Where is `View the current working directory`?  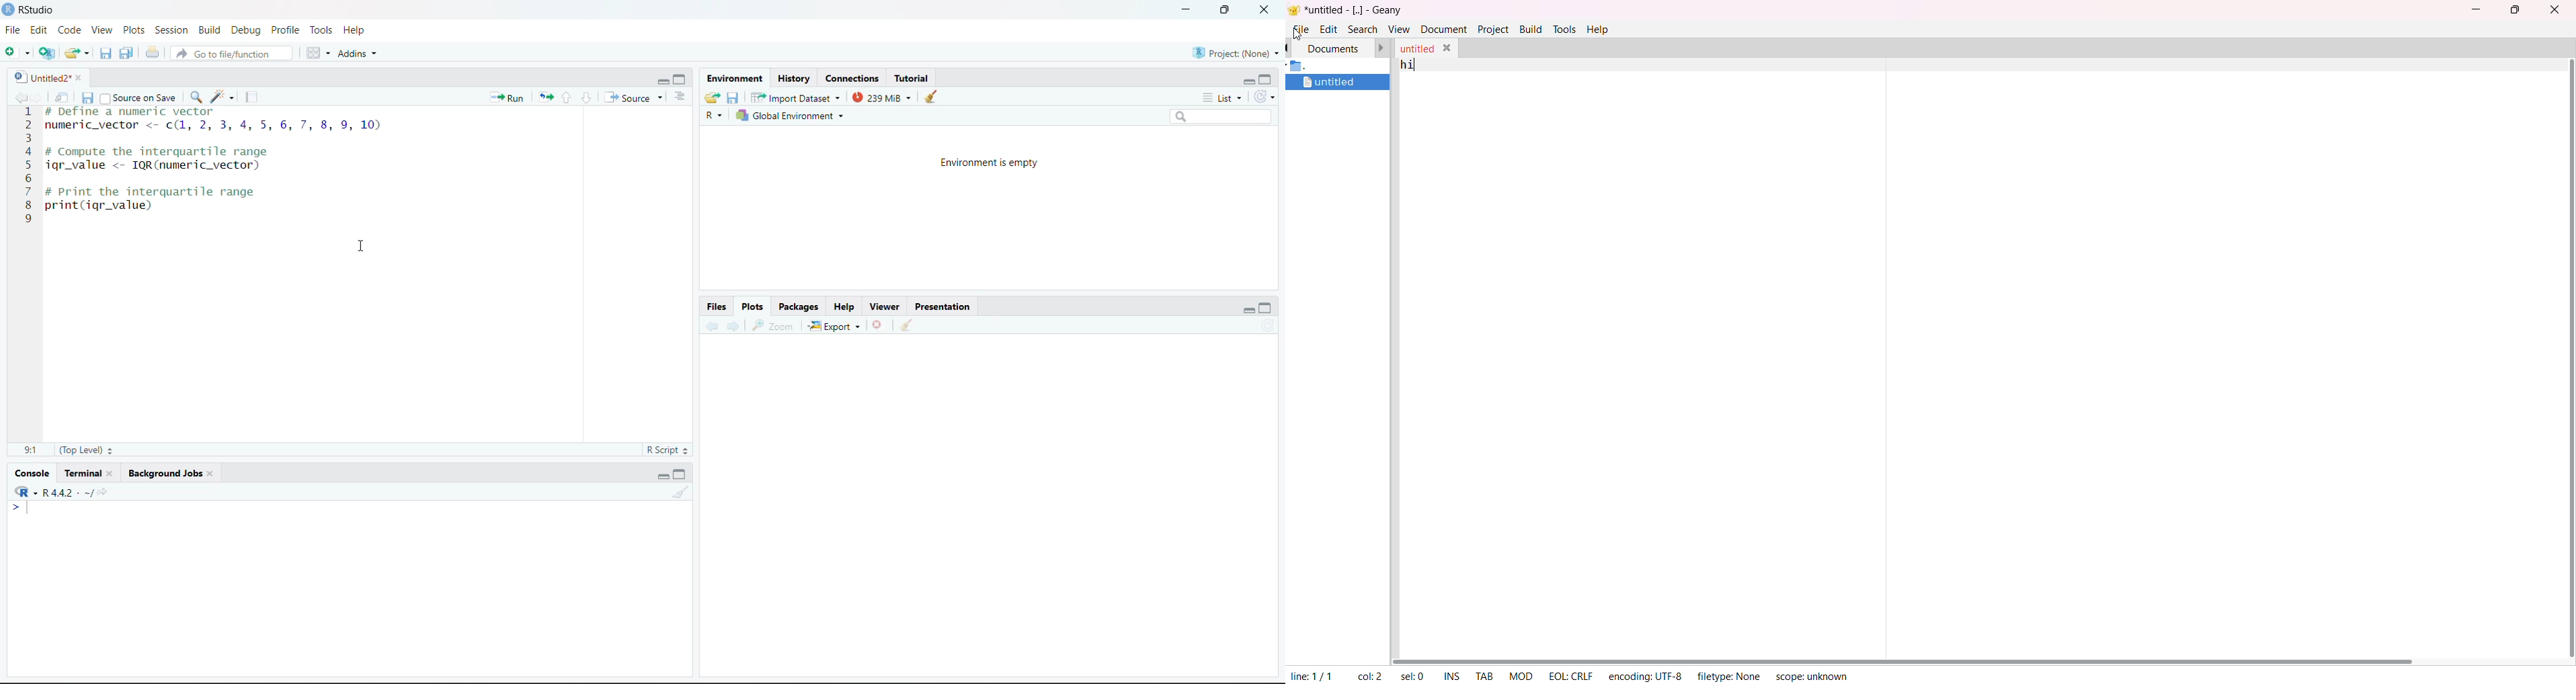
View the current working directory is located at coordinates (106, 493).